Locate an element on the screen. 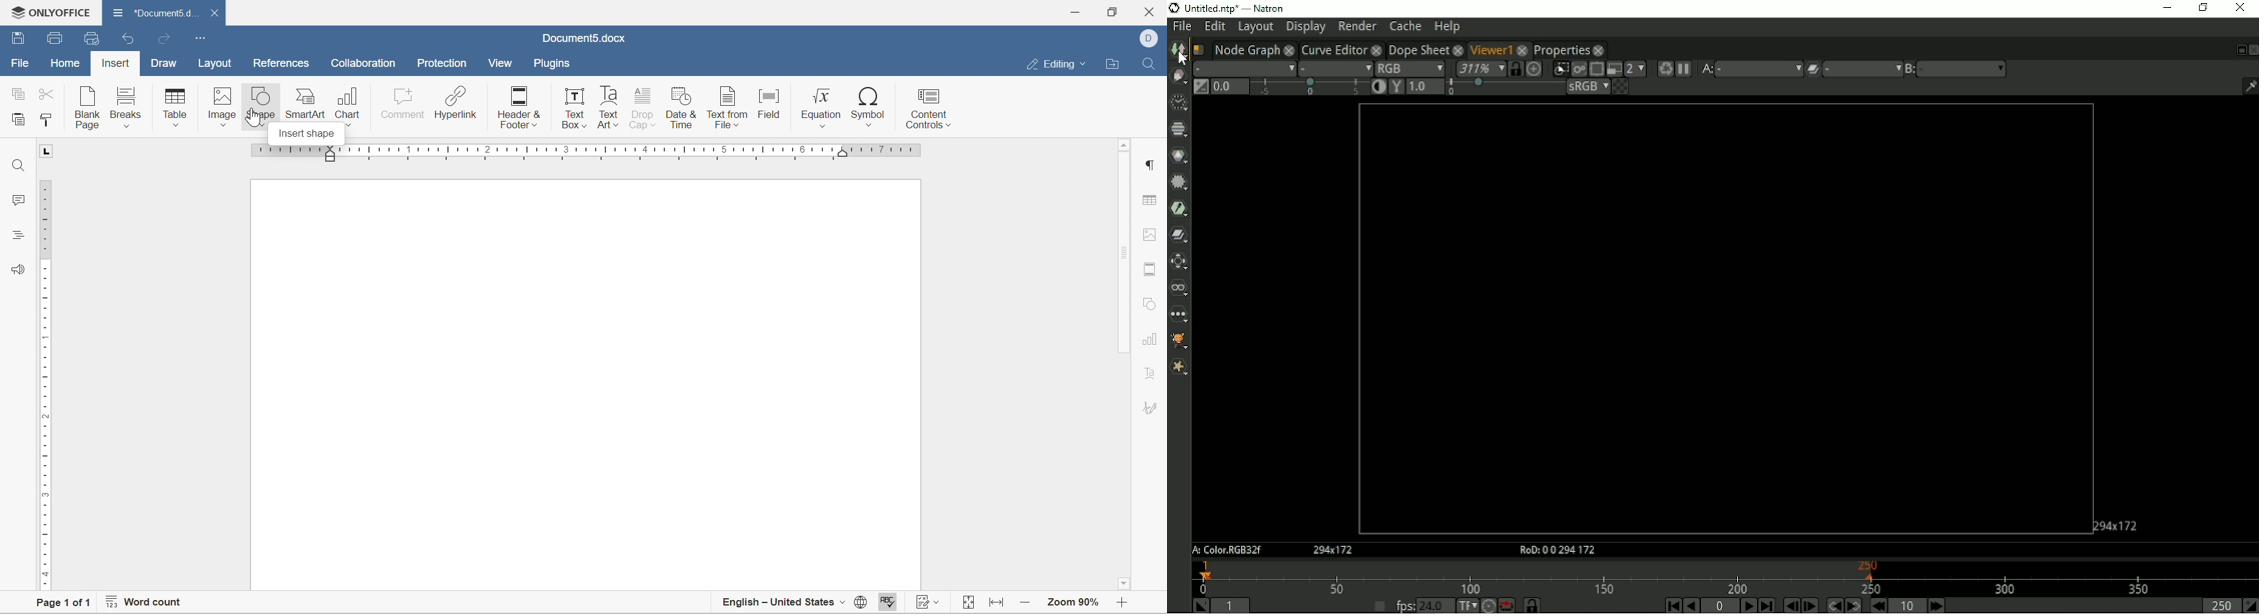  spell checking is located at coordinates (886, 602).